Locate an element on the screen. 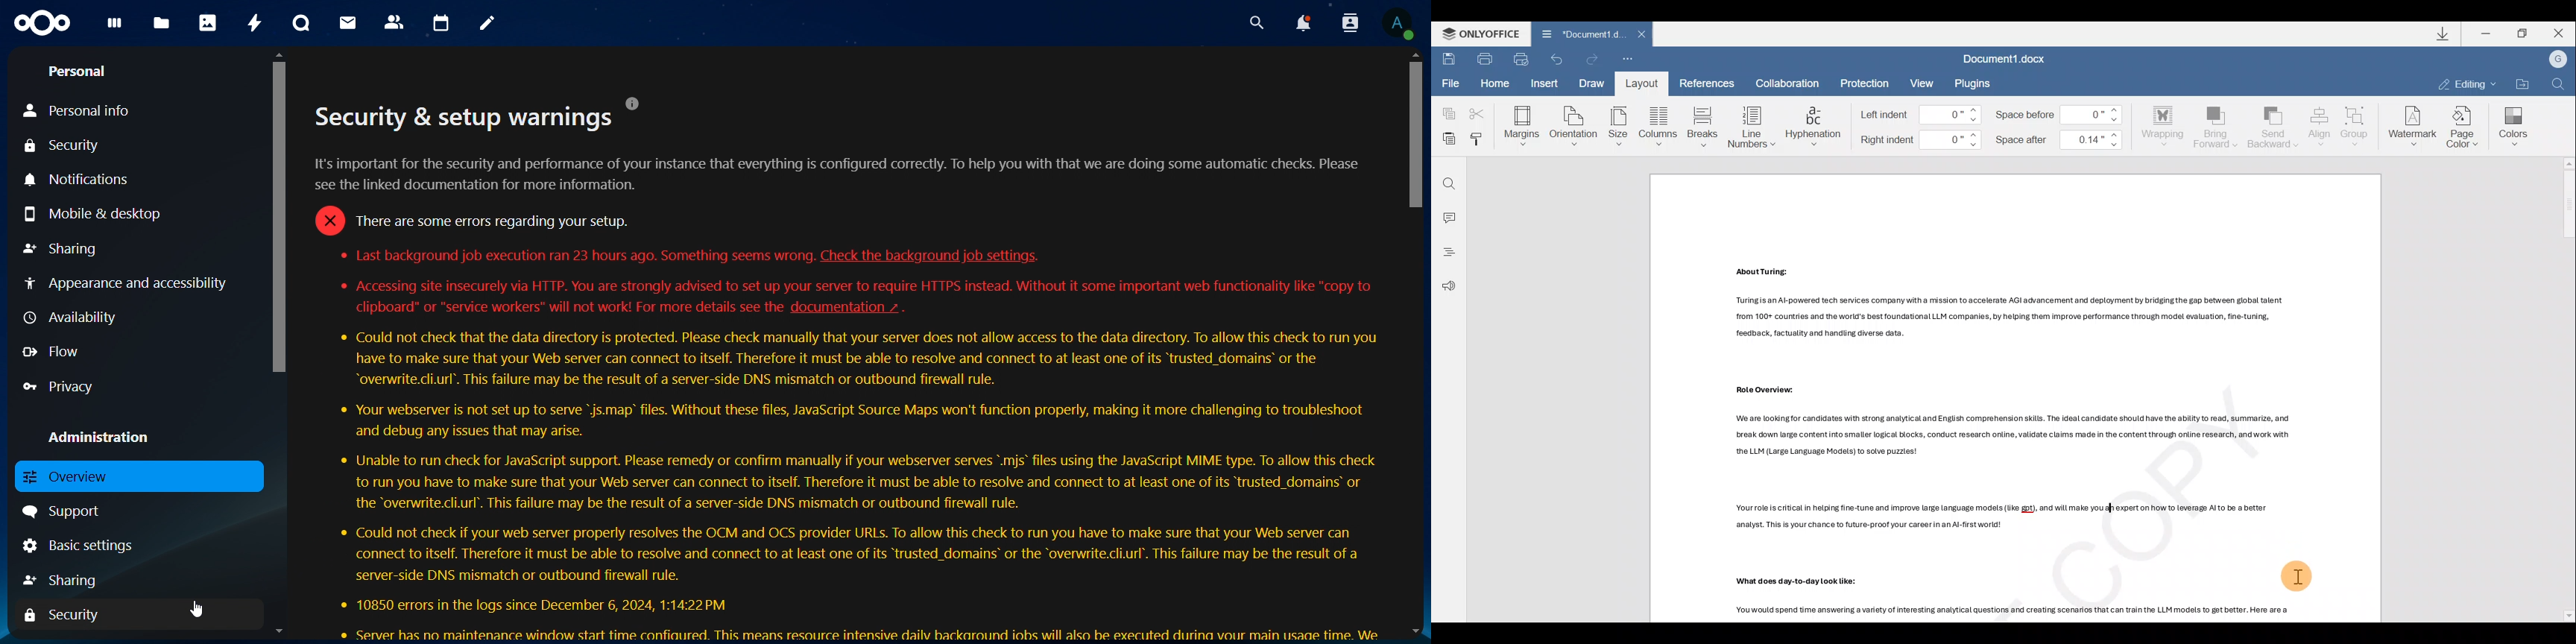  haring is located at coordinates (66, 580).